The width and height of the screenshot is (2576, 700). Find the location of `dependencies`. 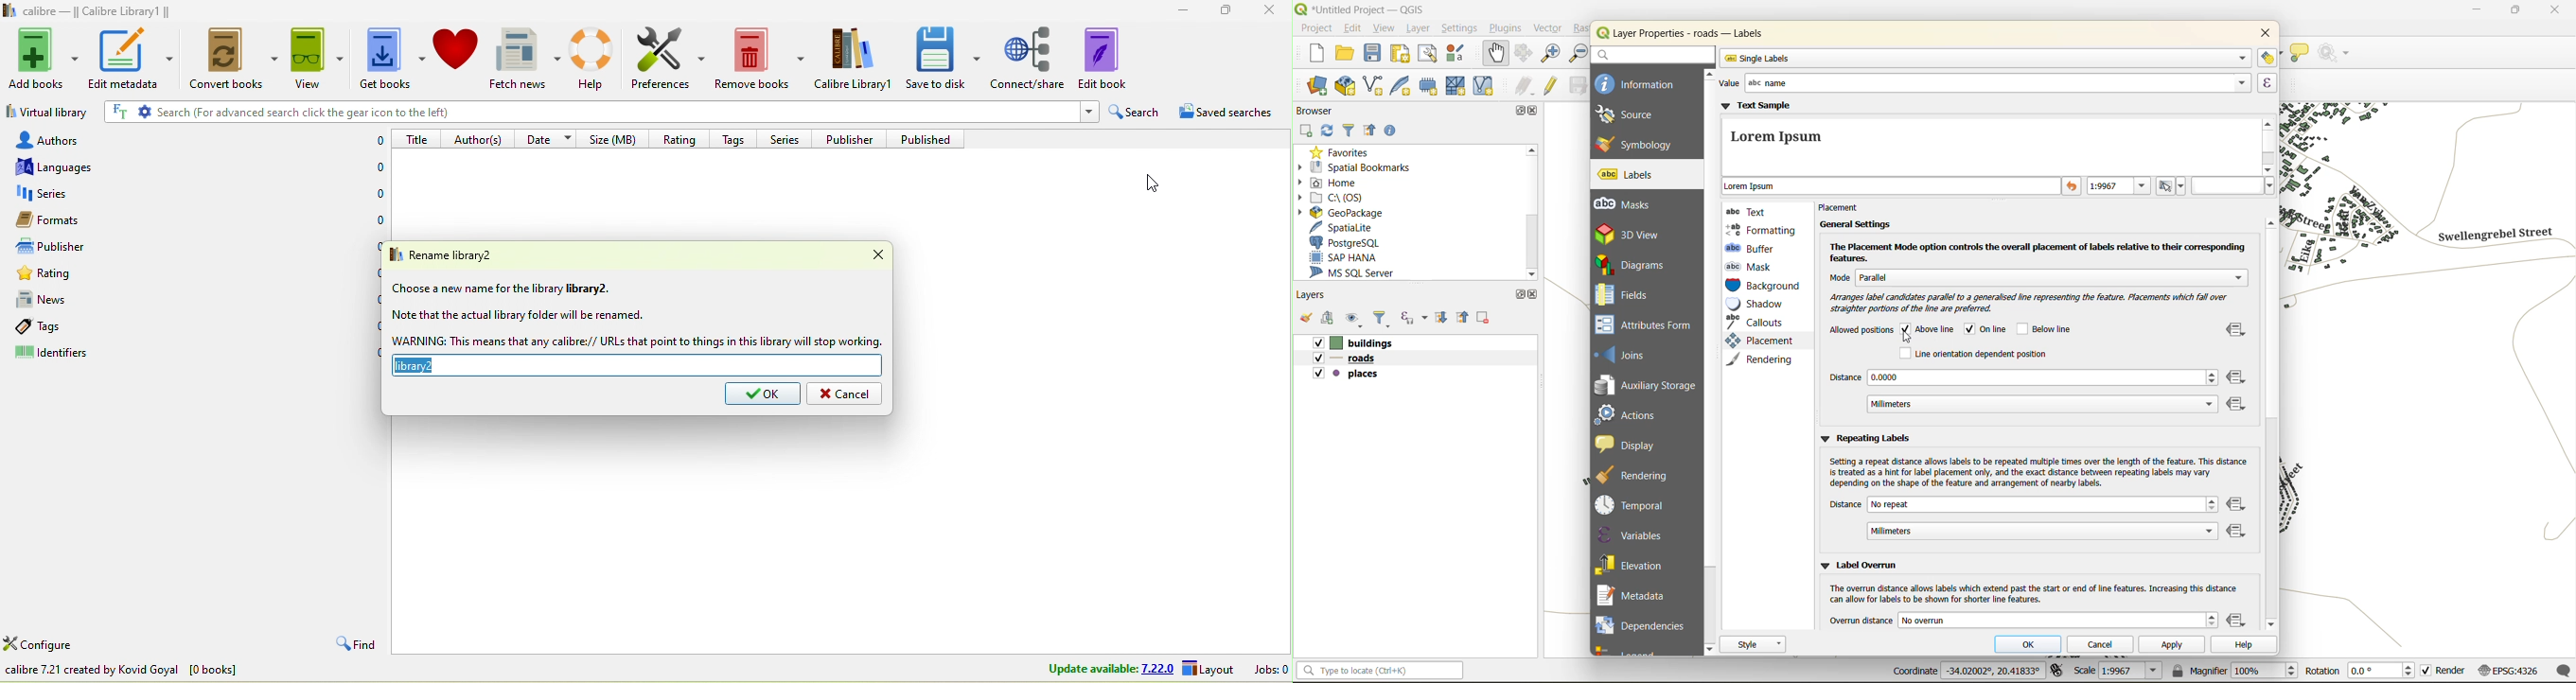

dependencies is located at coordinates (1641, 624).